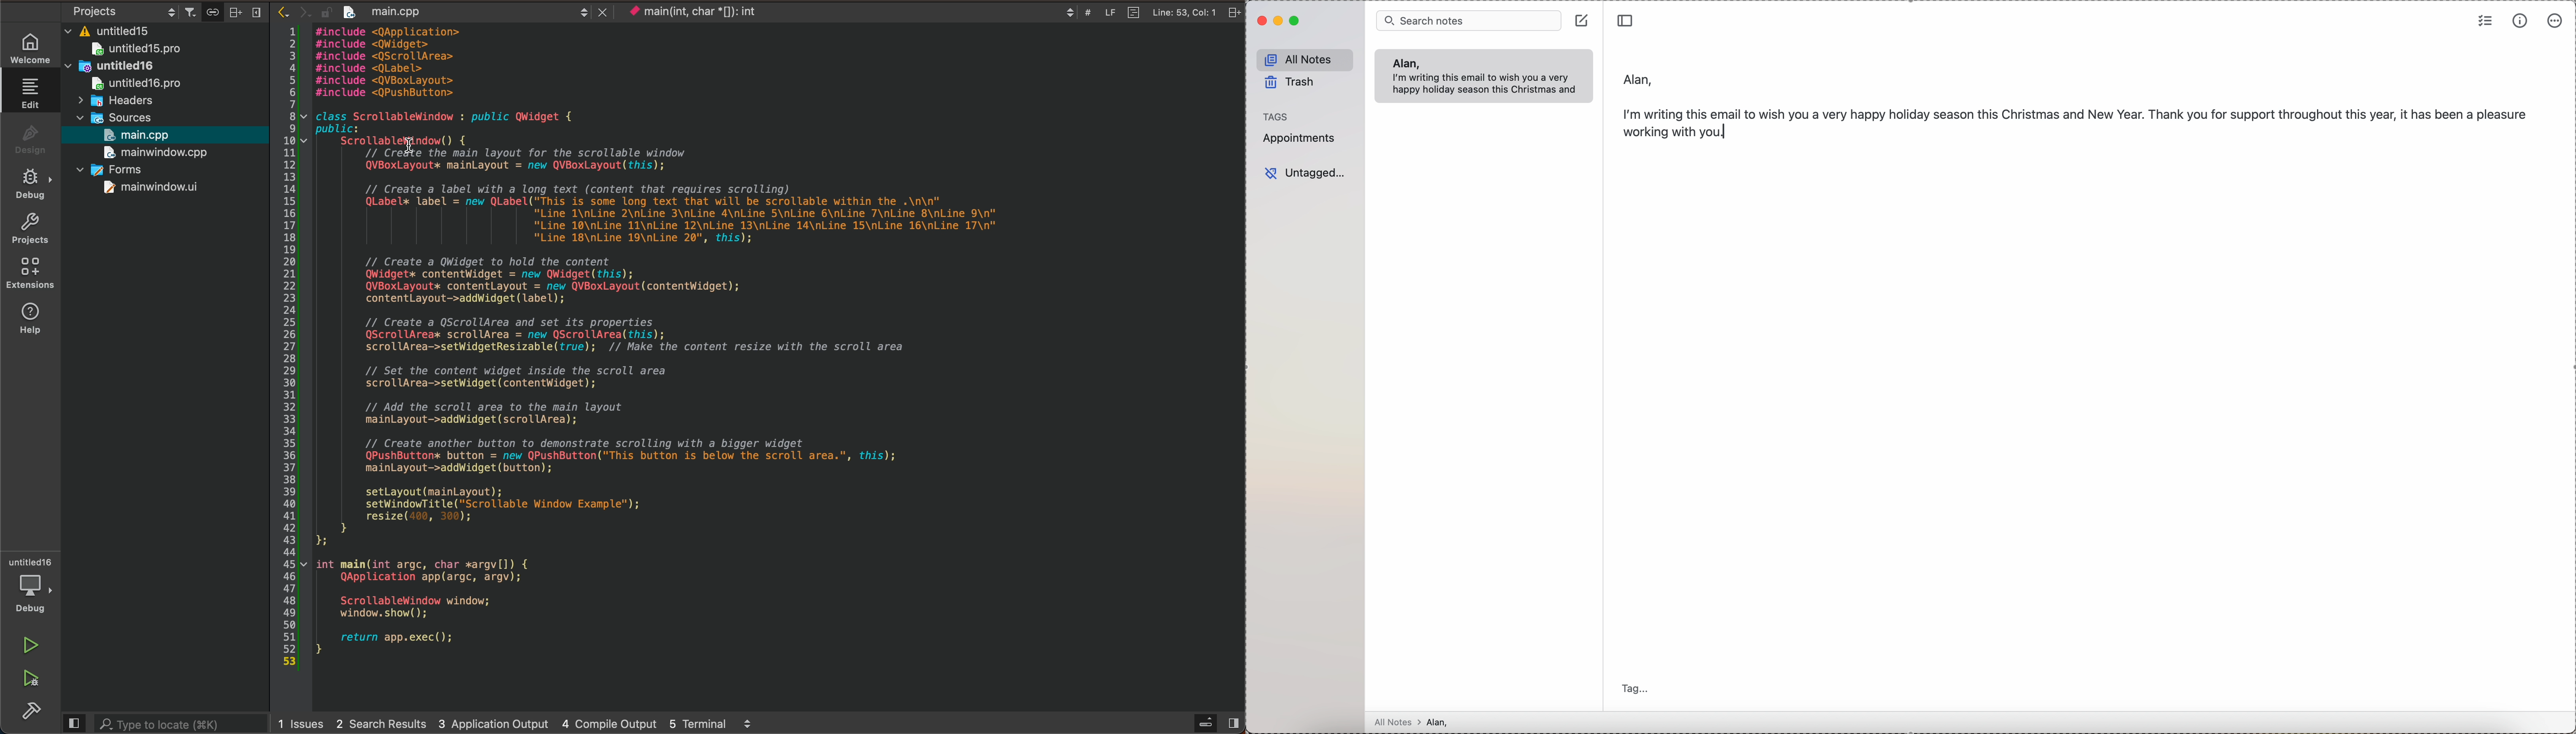 The width and height of the screenshot is (2576, 756). What do you see at coordinates (1405, 63) in the screenshot?
I see `Alan,` at bounding box center [1405, 63].